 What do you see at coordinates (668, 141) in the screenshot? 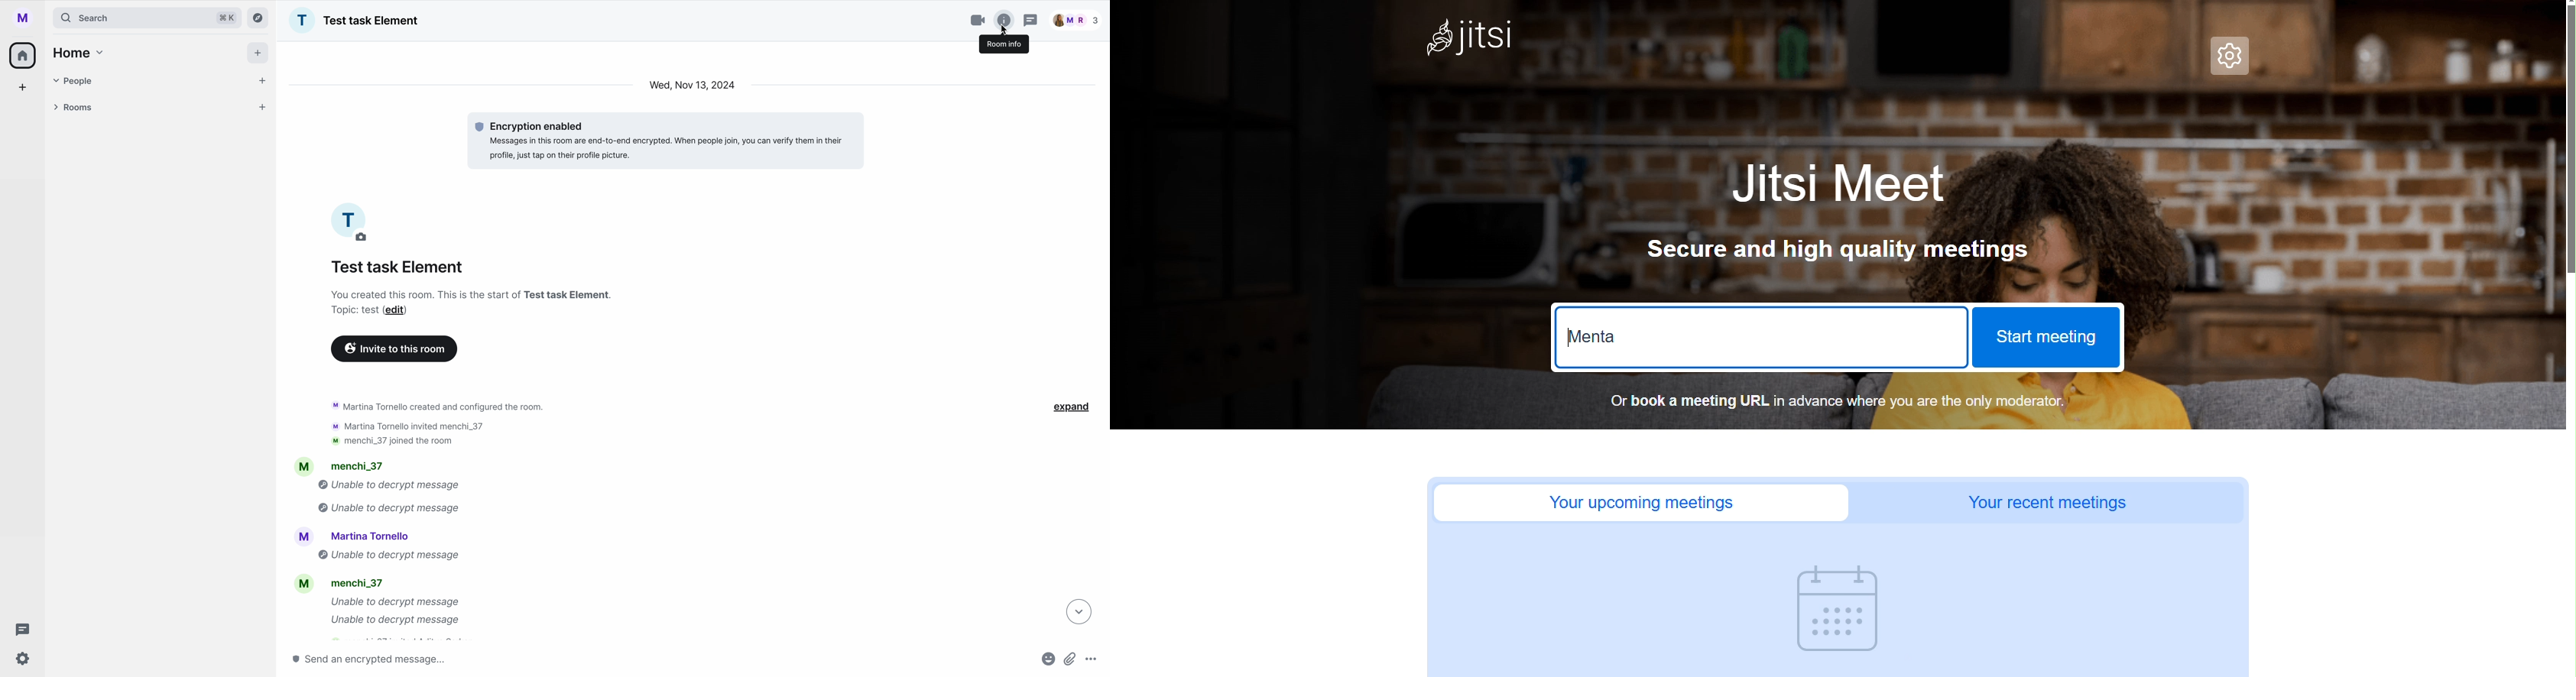
I see `message encrypted` at bounding box center [668, 141].